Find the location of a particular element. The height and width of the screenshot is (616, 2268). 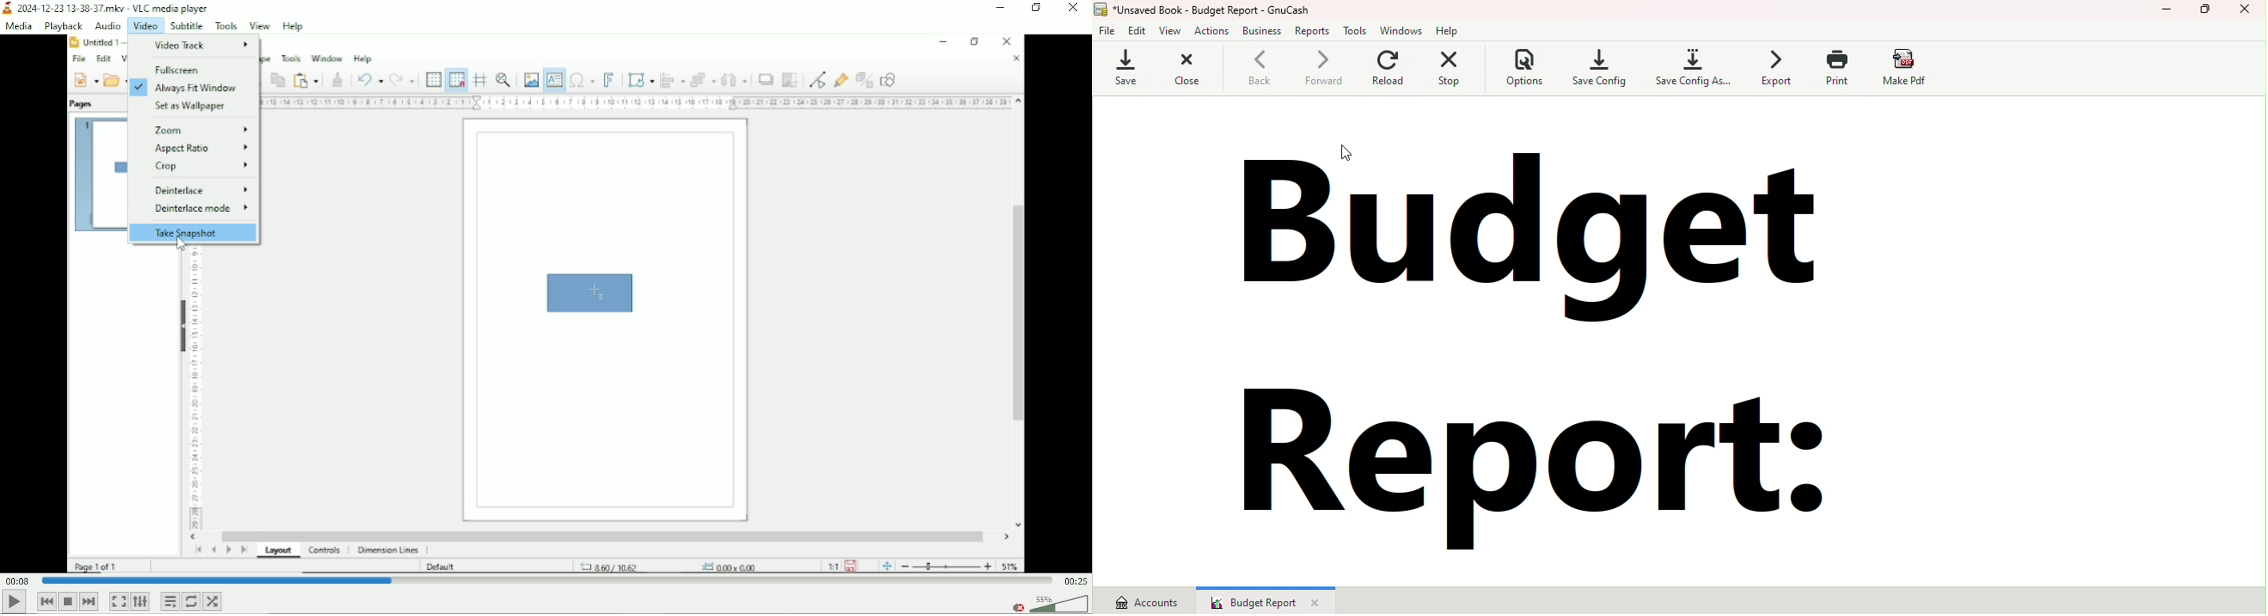

Total duration is located at coordinates (1076, 580).